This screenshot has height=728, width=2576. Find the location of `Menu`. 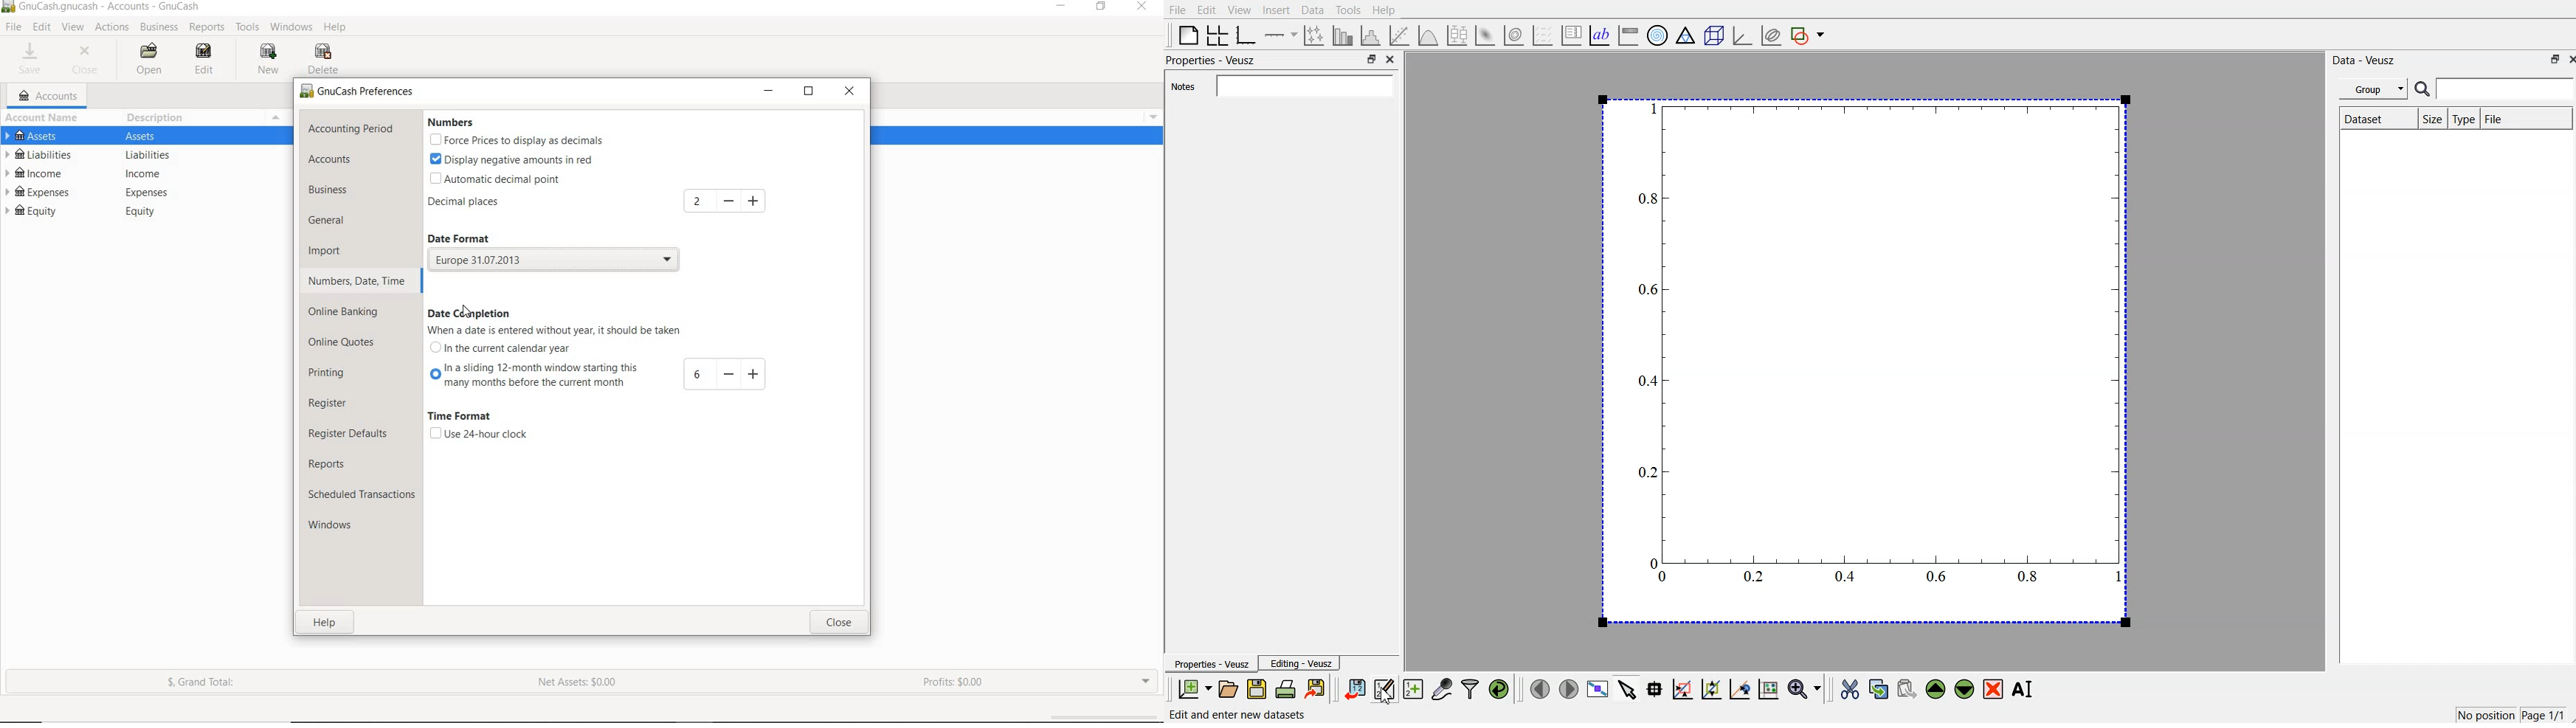

Menu is located at coordinates (1149, 116).